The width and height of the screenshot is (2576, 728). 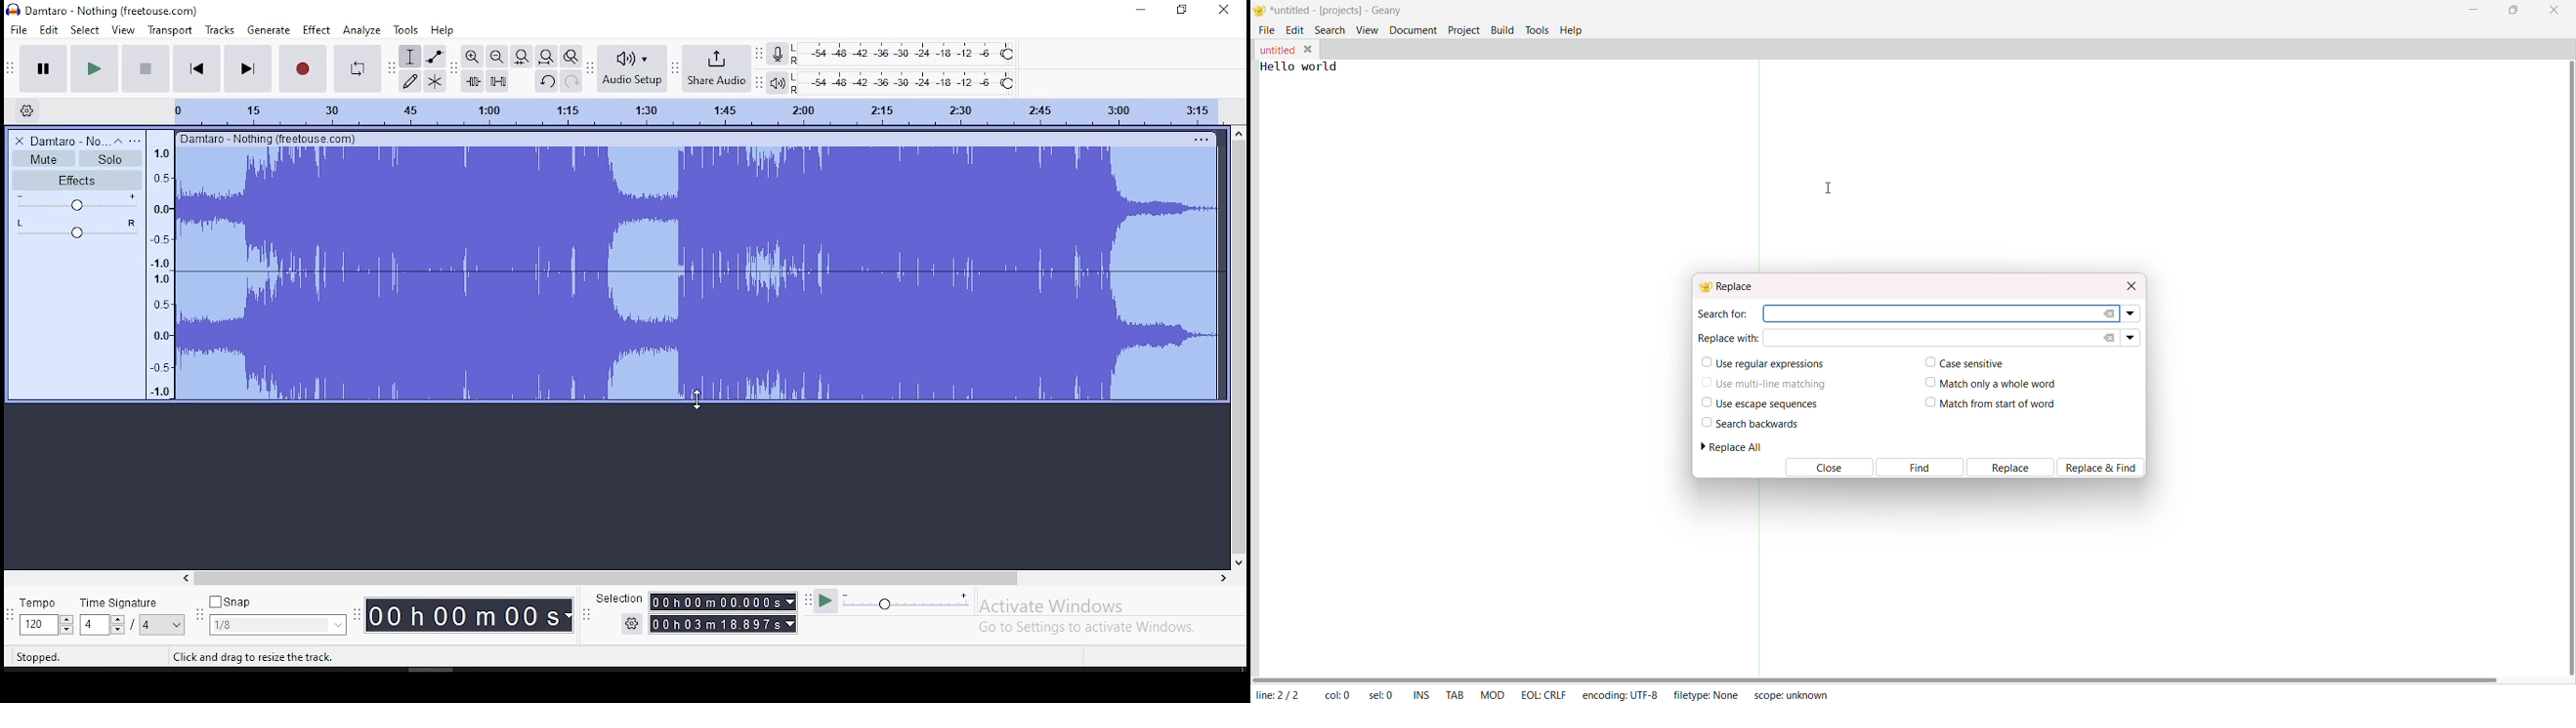 What do you see at coordinates (51, 29) in the screenshot?
I see `edit` at bounding box center [51, 29].